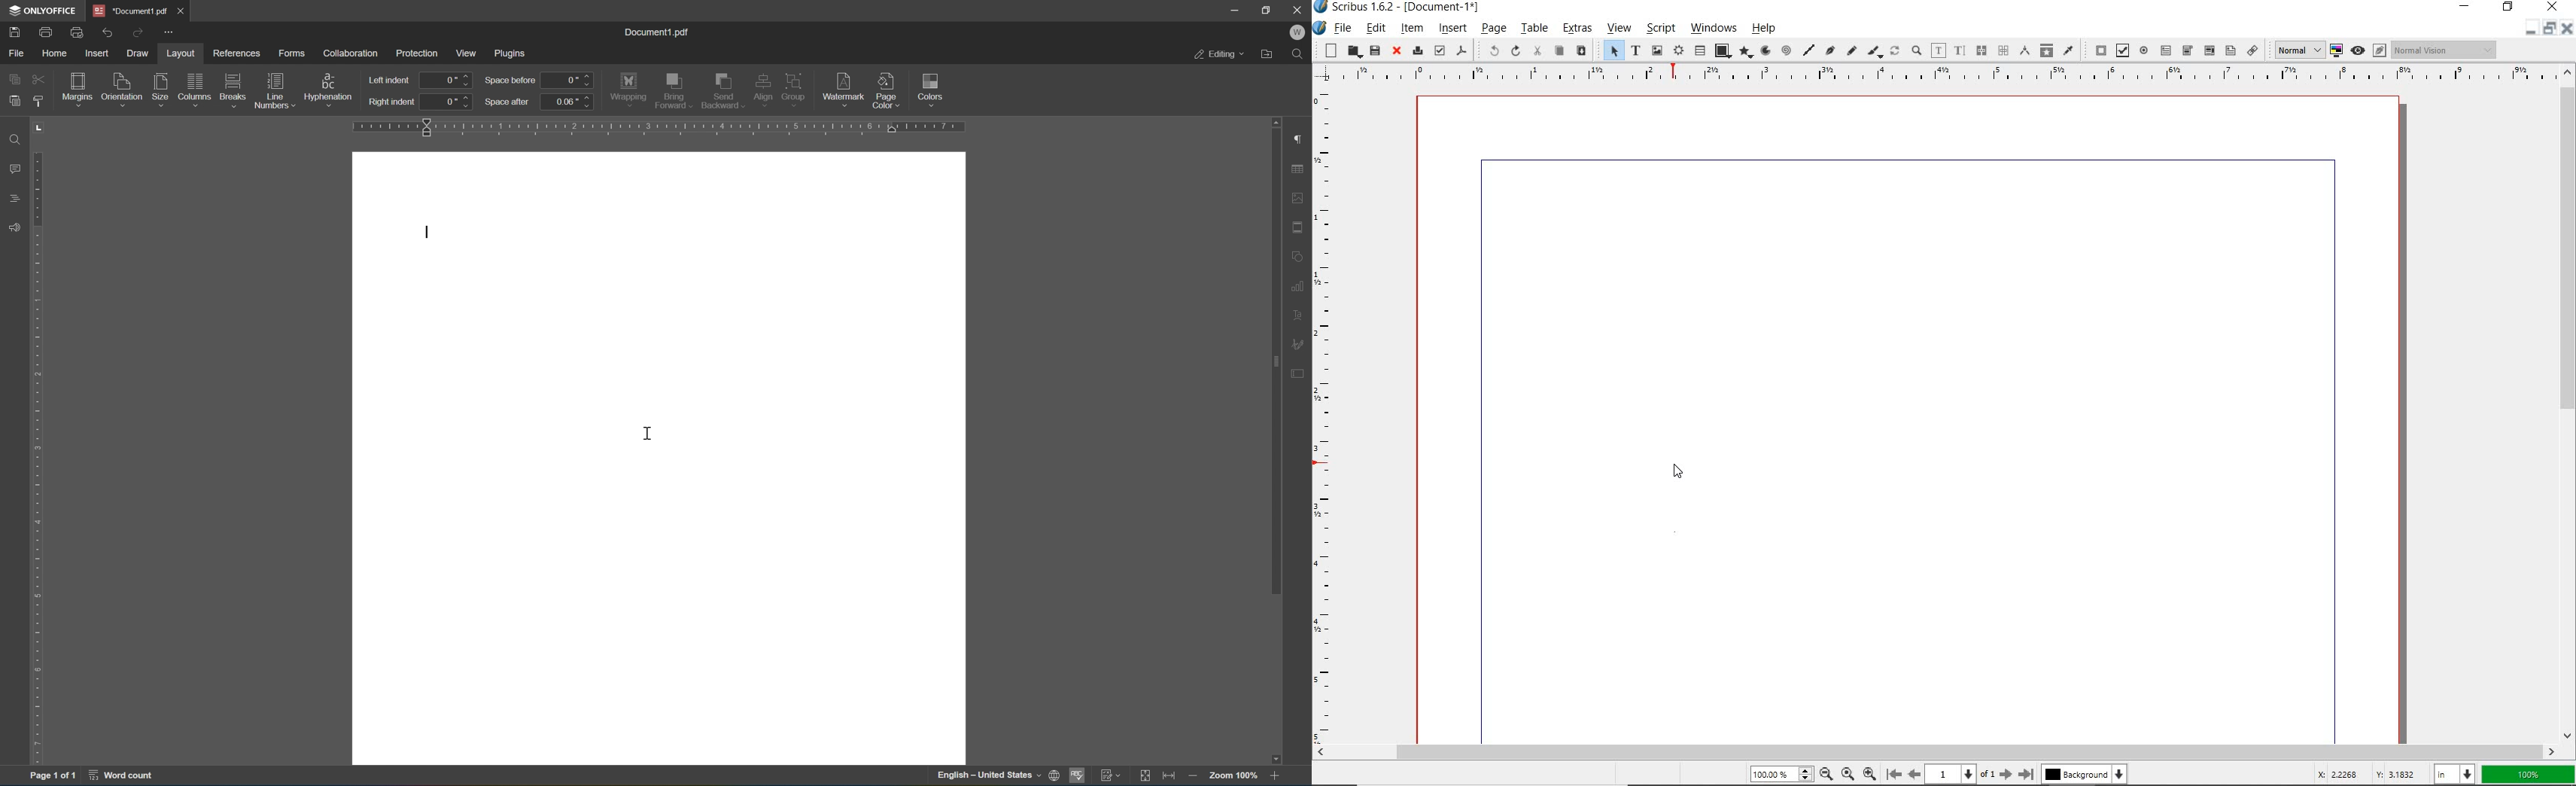  Describe the element at coordinates (2553, 7) in the screenshot. I see `close` at that location.